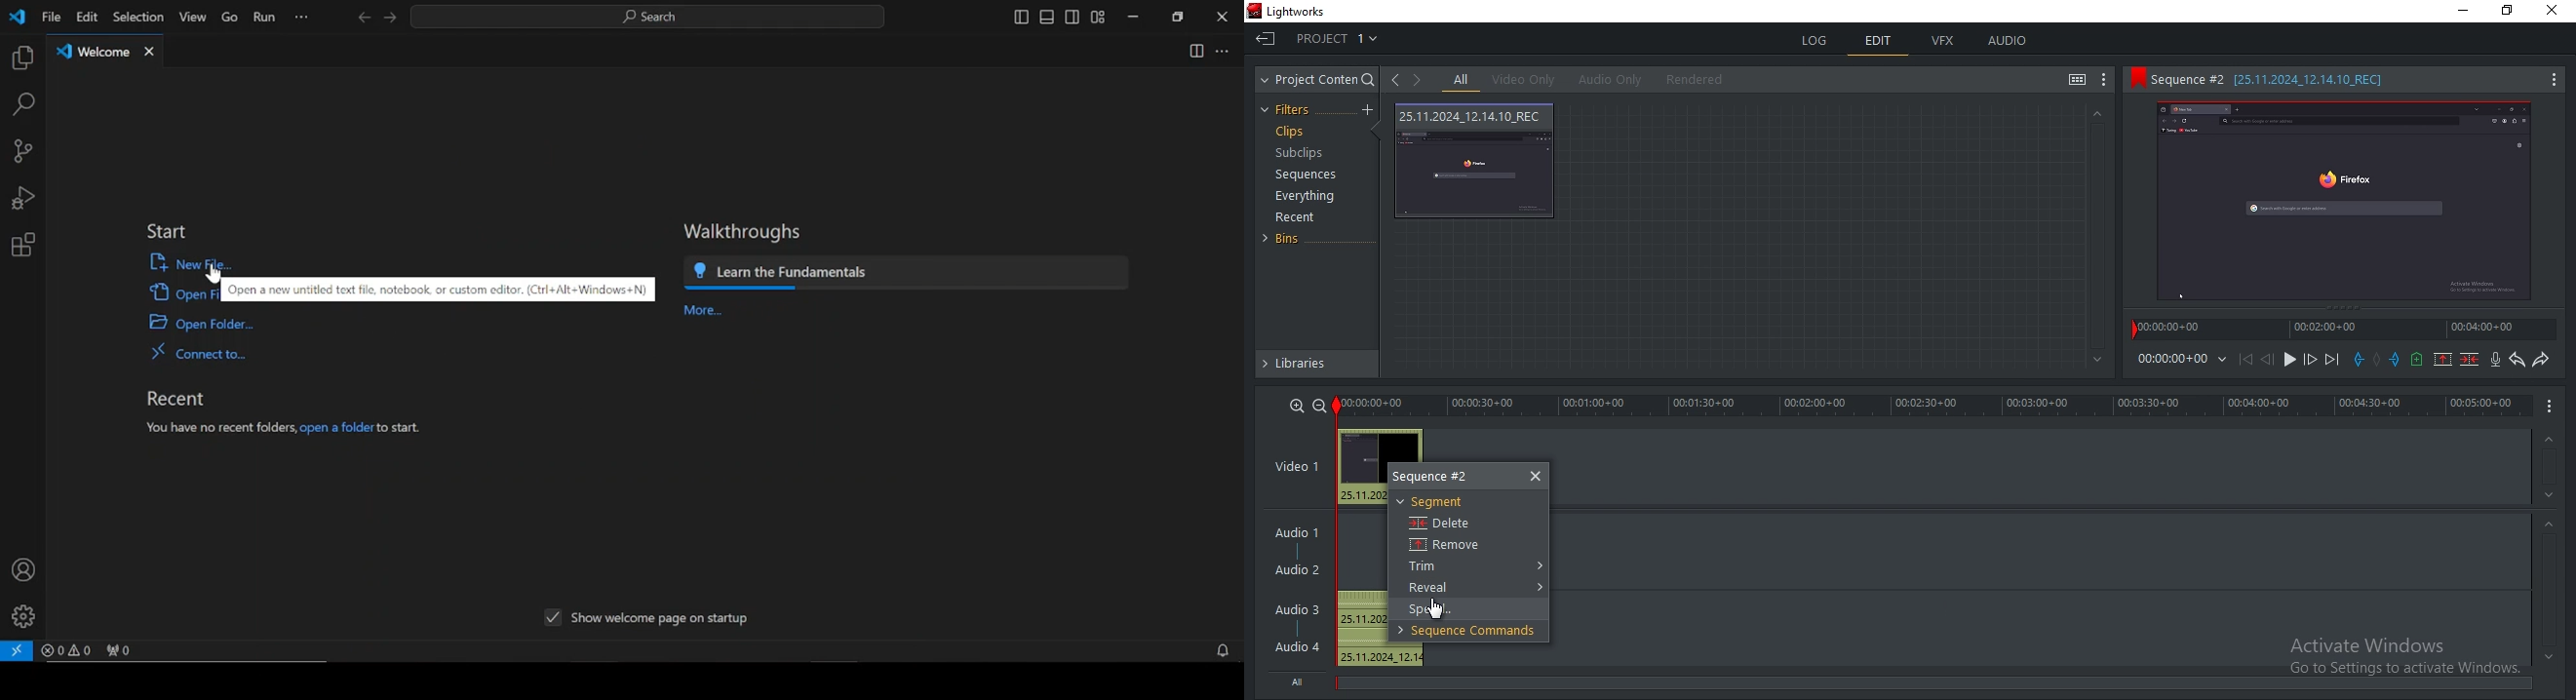 The height and width of the screenshot is (700, 2576). I want to click on add, so click(1370, 110).